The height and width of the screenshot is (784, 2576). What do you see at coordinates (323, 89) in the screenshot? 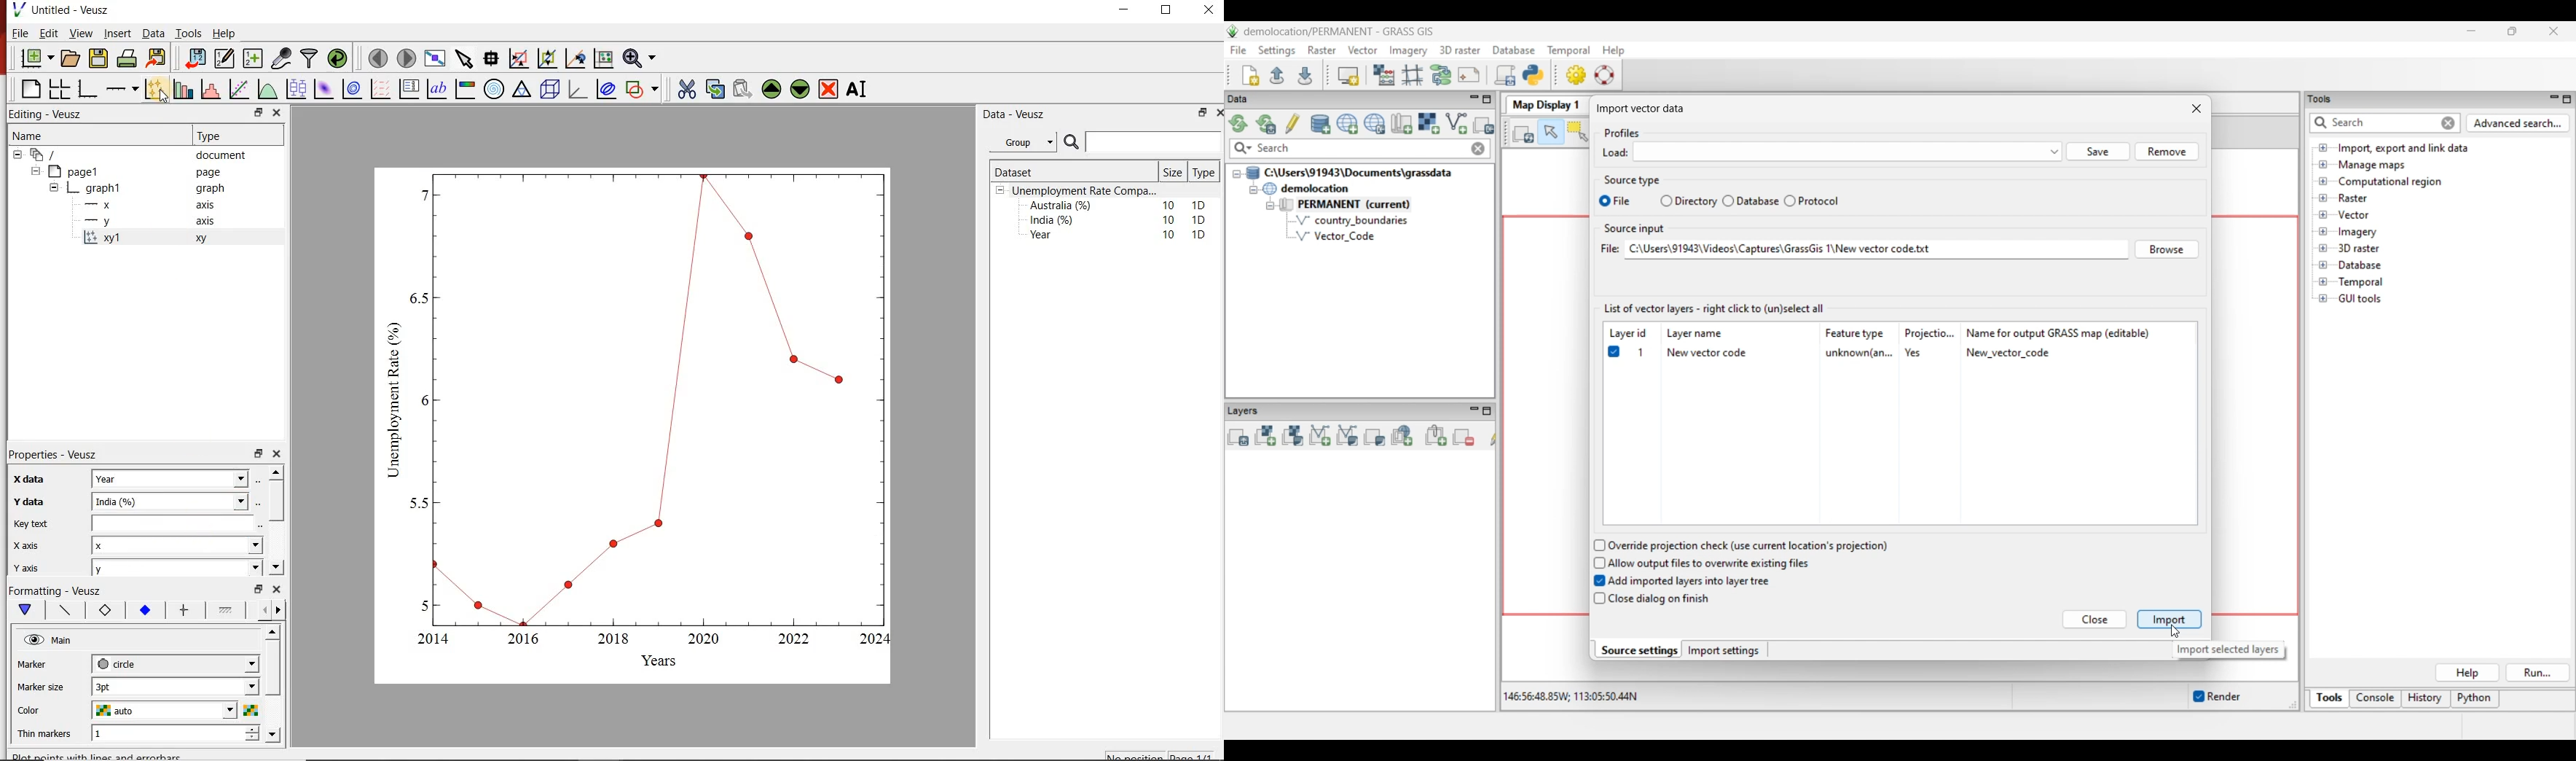
I see `plot 2d datasets as image` at bounding box center [323, 89].